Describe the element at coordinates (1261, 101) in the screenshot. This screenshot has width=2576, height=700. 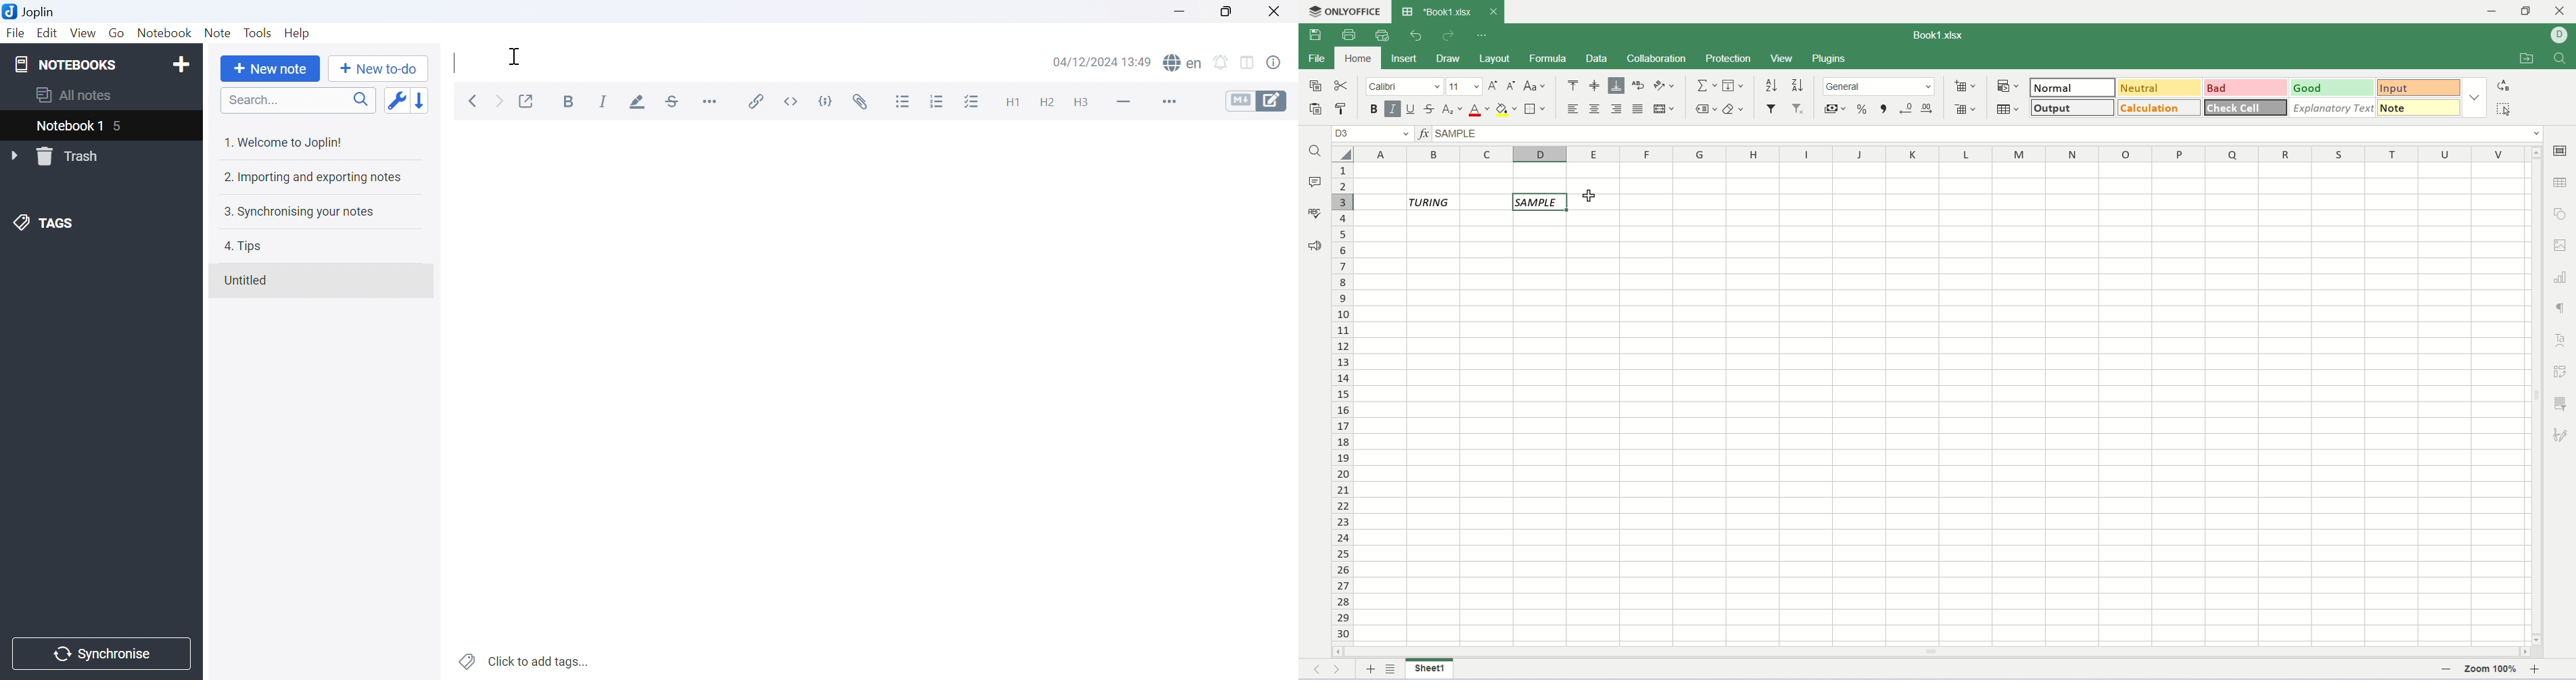
I see `Toggle editors` at that location.